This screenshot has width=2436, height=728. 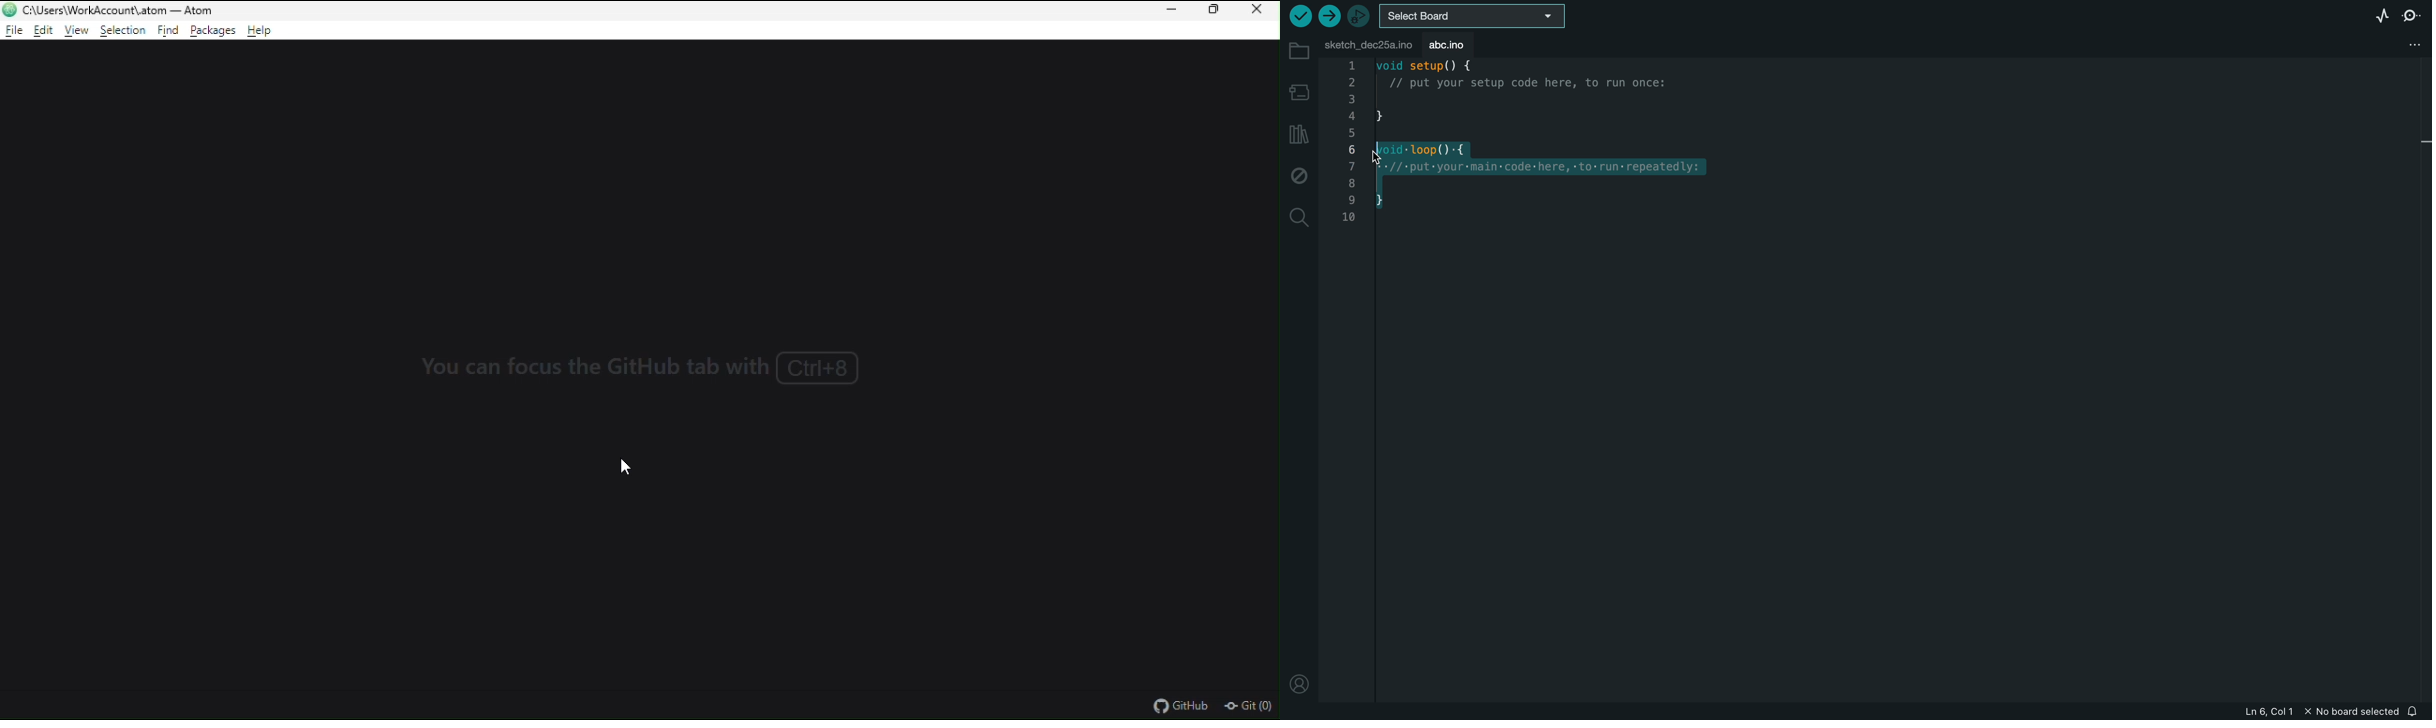 What do you see at coordinates (14, 31) in the screenshot?
I see `File` at bounding box center [14, 31].